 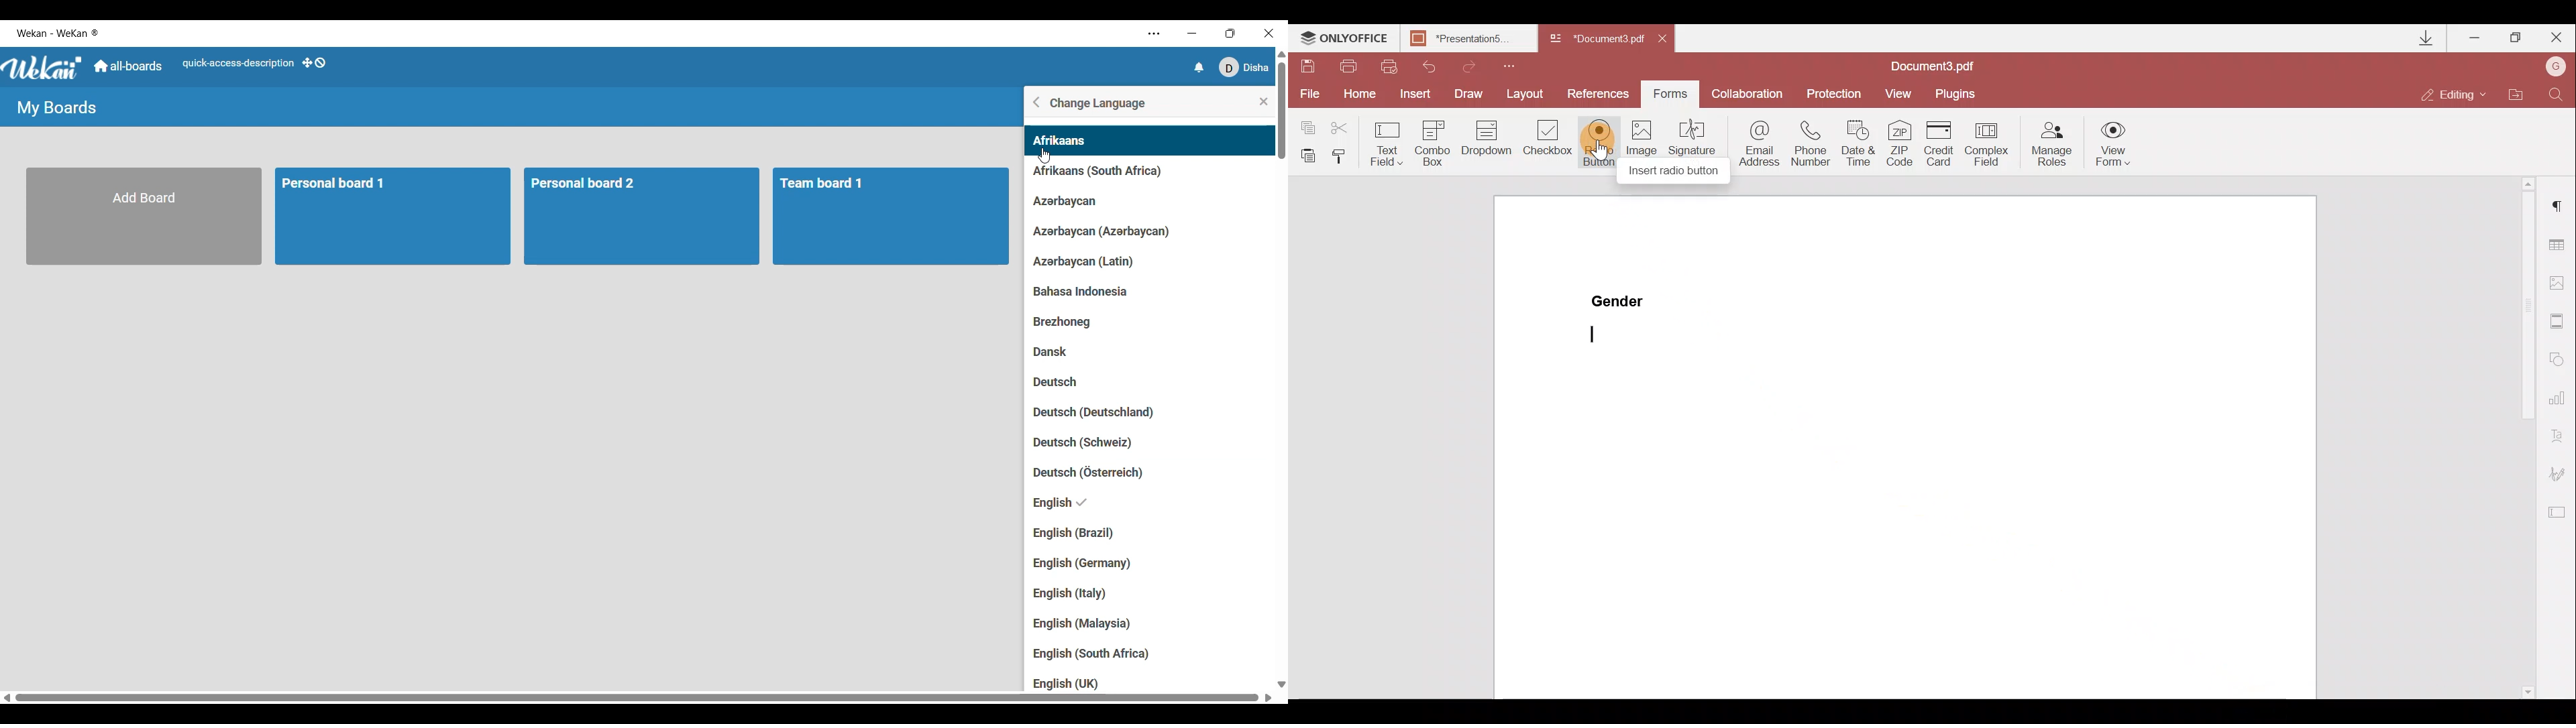 What do you see at coordinates (1105, 444) in the screenshot?
I see `Deutsch (Schweiz)` at bounding box center [1105, 444].